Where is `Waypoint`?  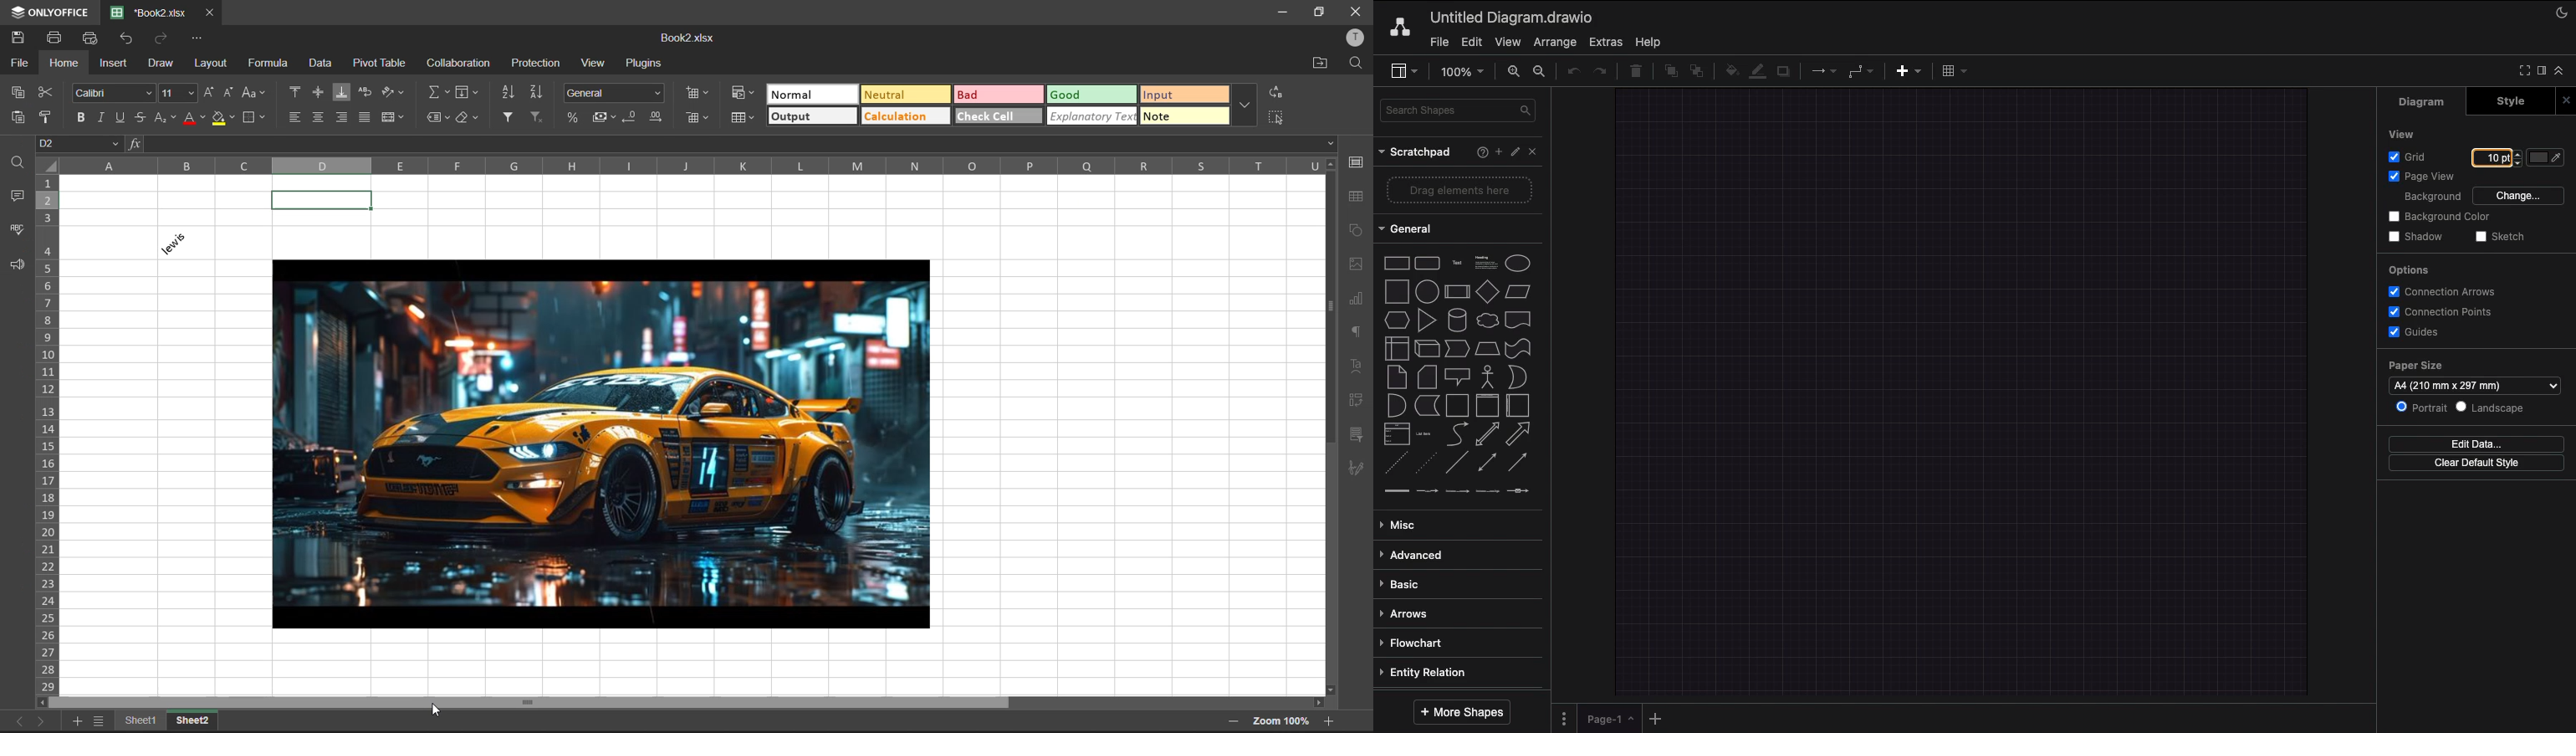 Waypoint is located at coordinates (1861, 70).